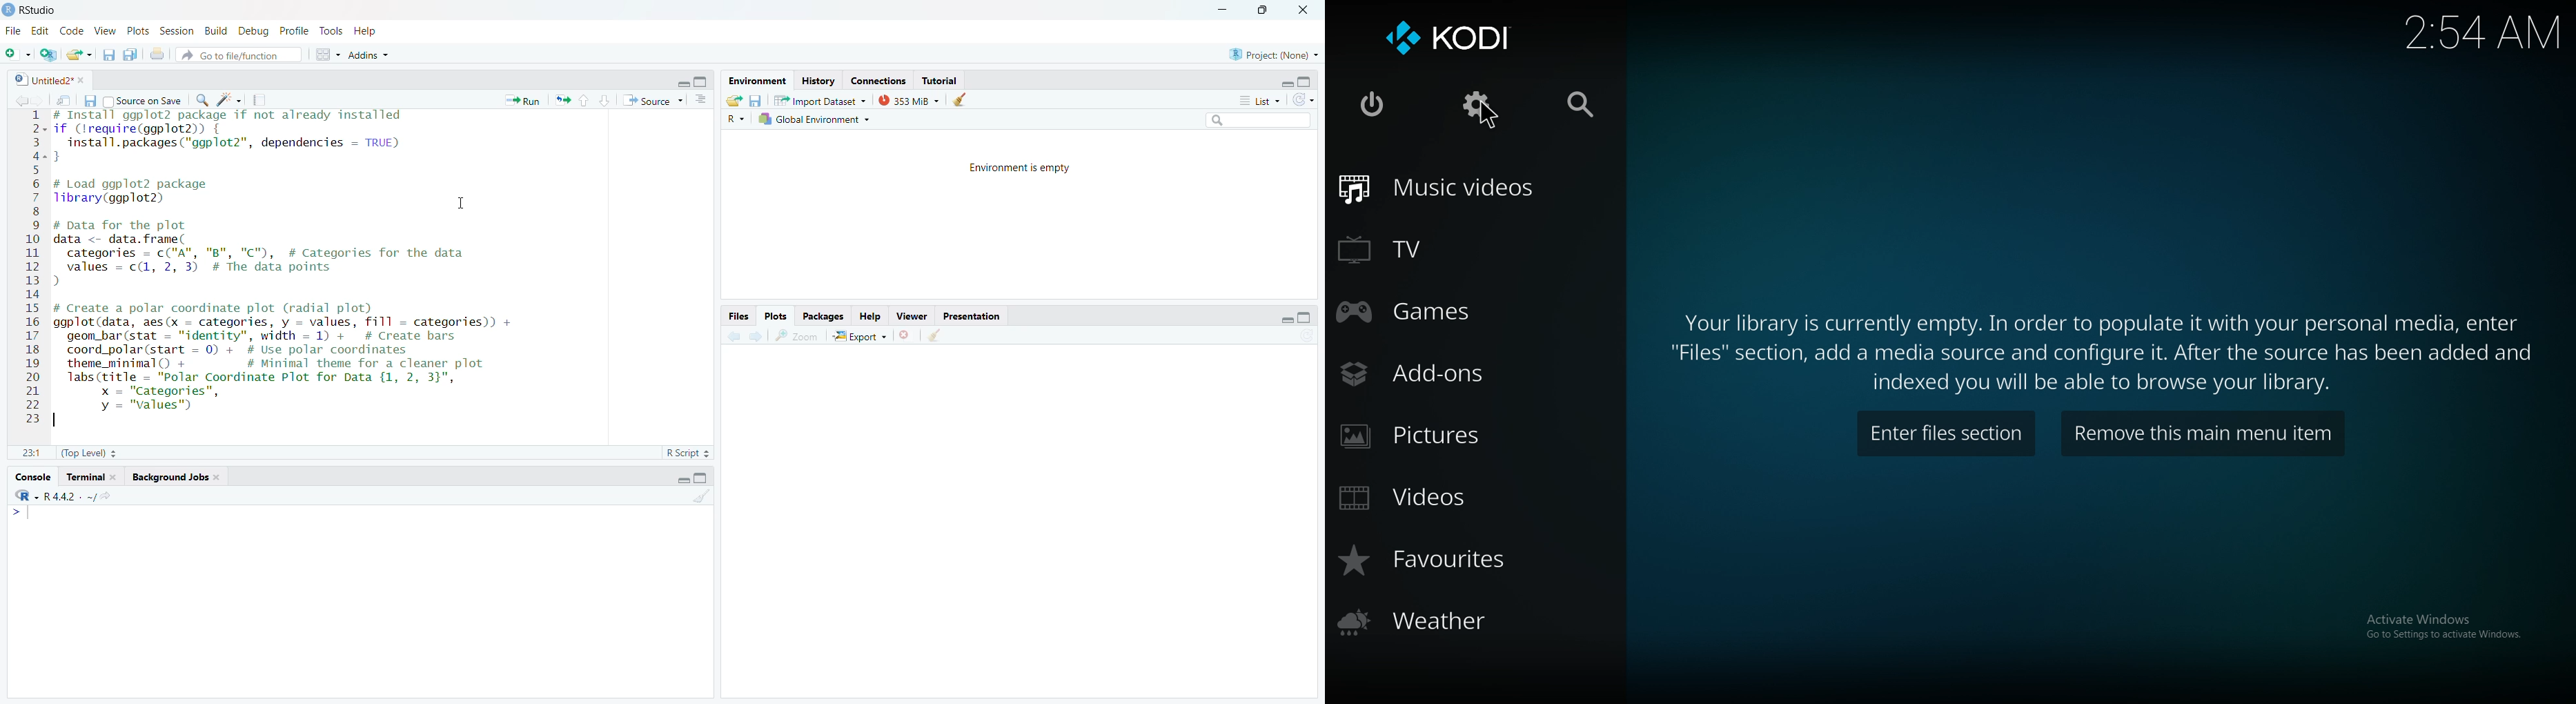  I want to click on Files, so click(736, 316).